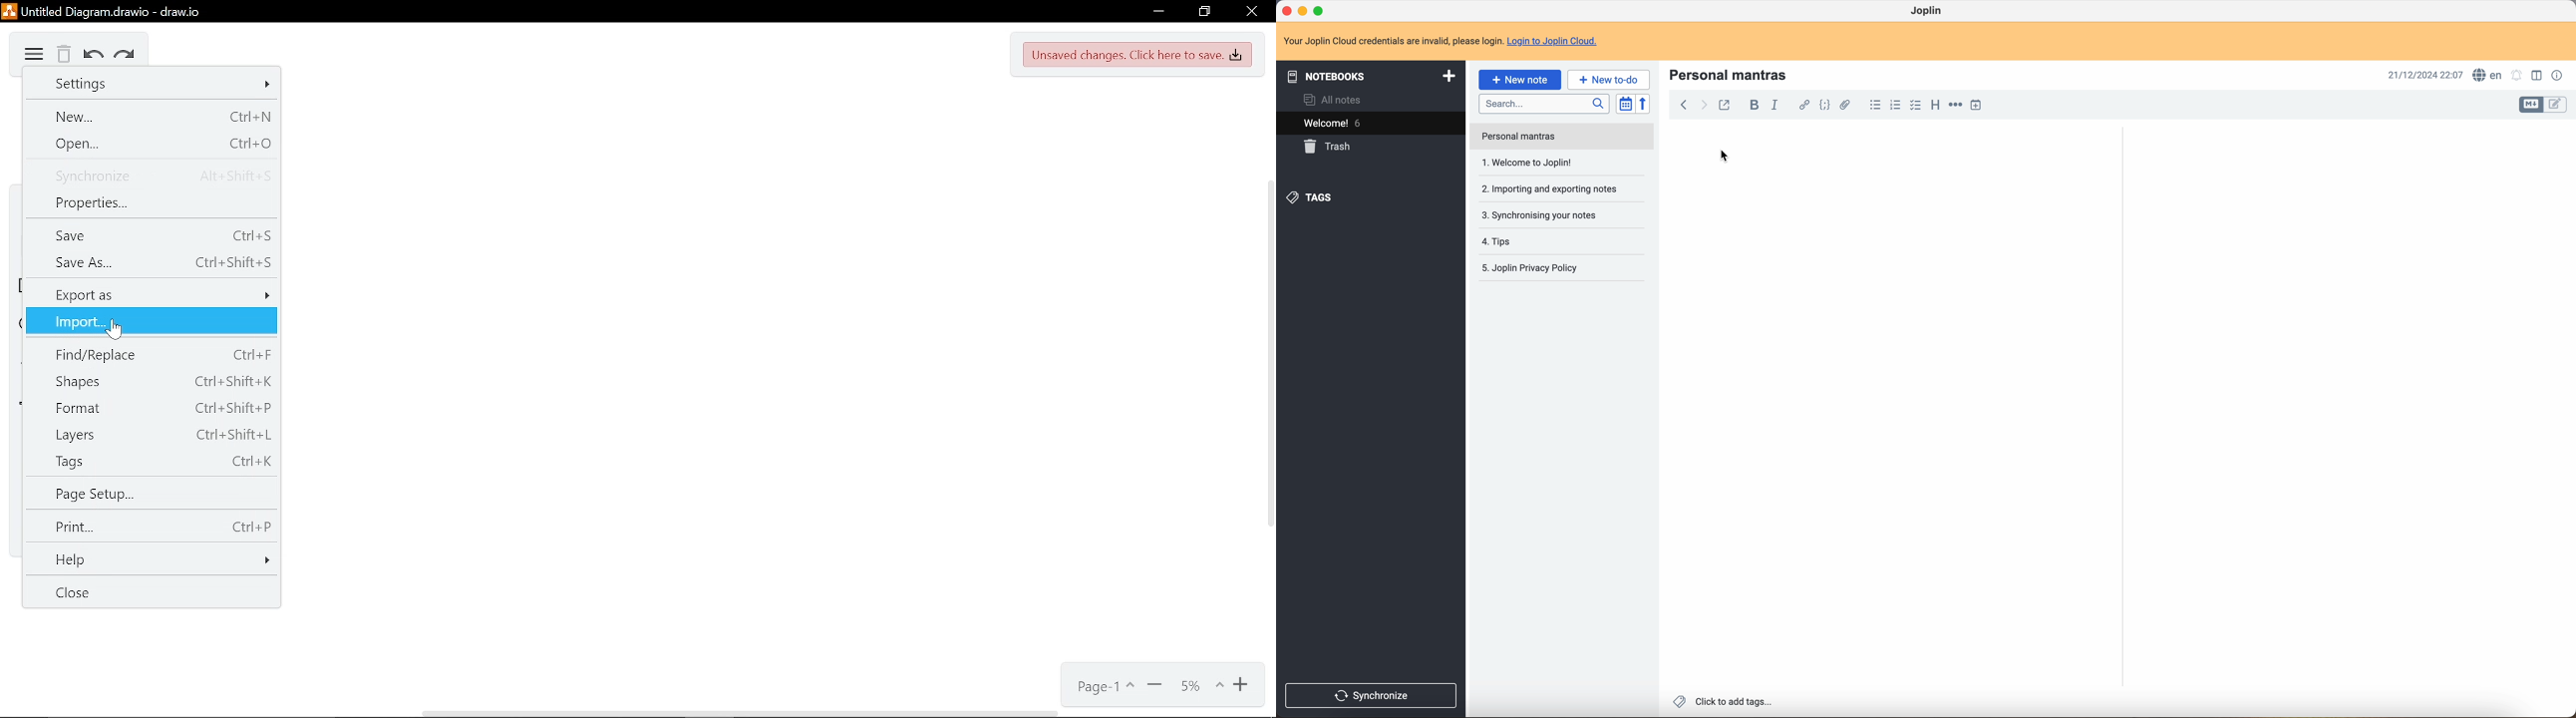 The width and height of the screenshot is (2576, 728). I want to click on Restore down, so click(1204, 11).